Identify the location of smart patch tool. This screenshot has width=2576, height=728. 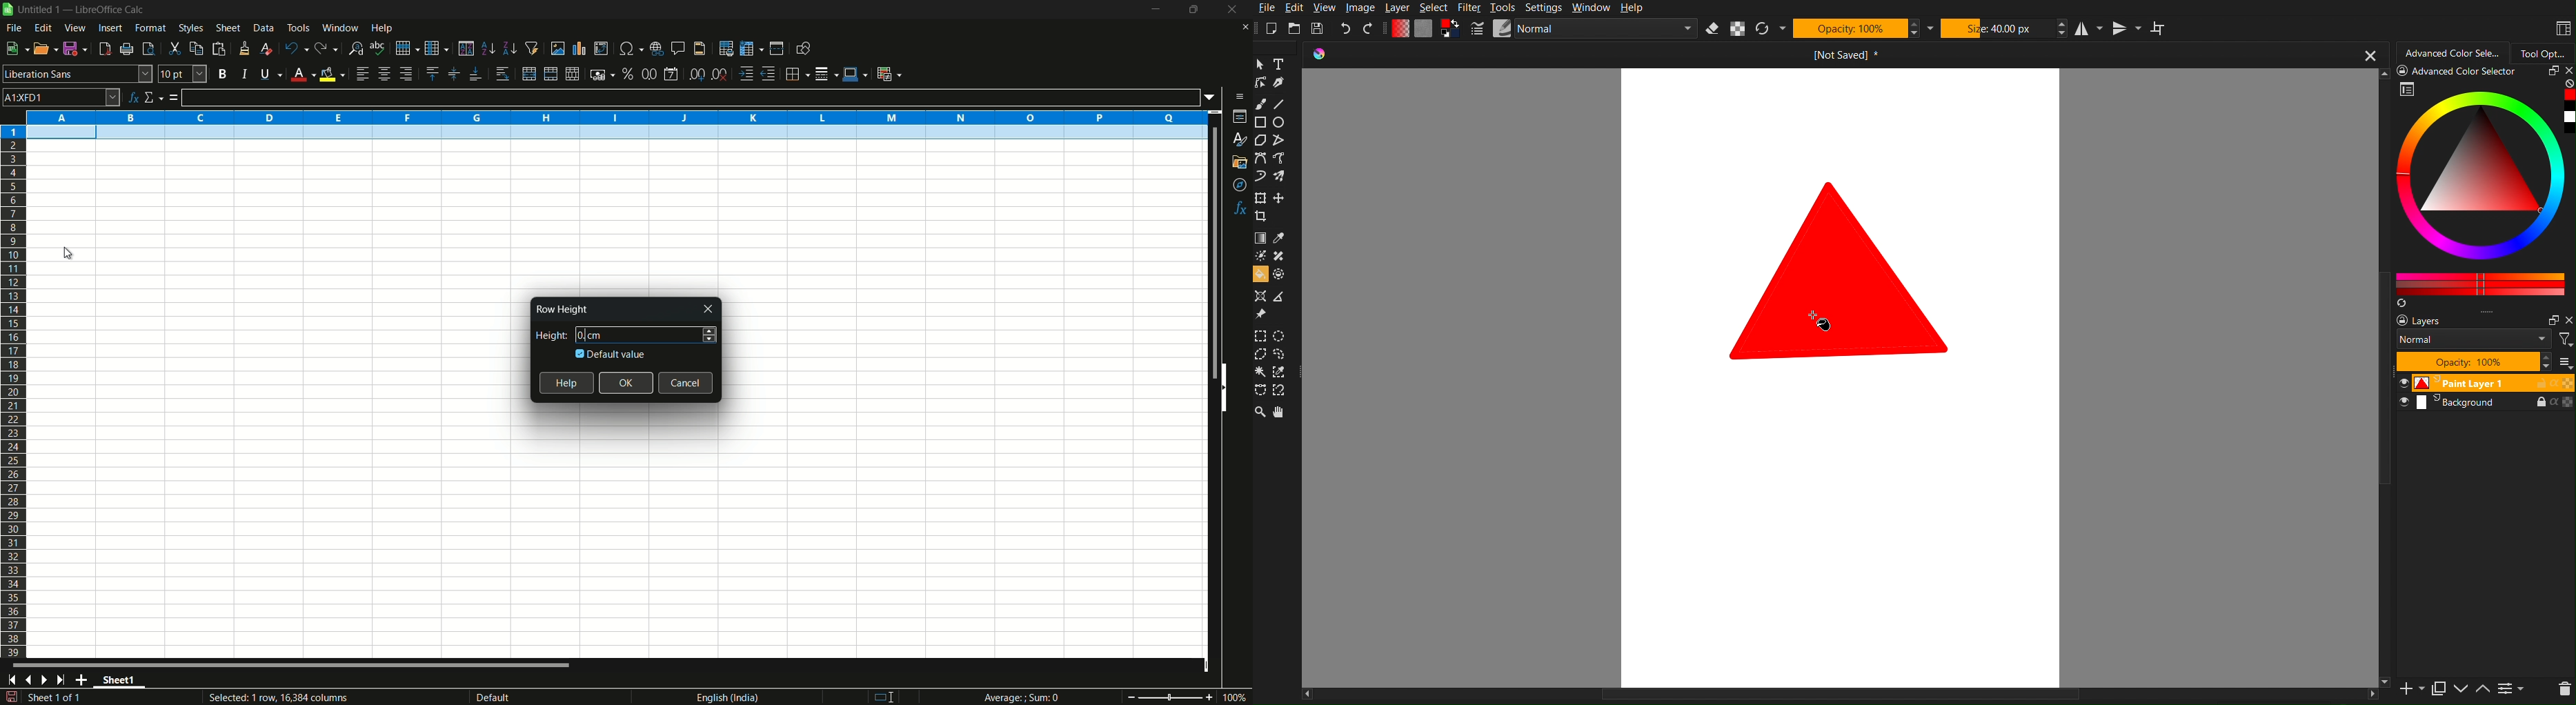
(1282, 255).